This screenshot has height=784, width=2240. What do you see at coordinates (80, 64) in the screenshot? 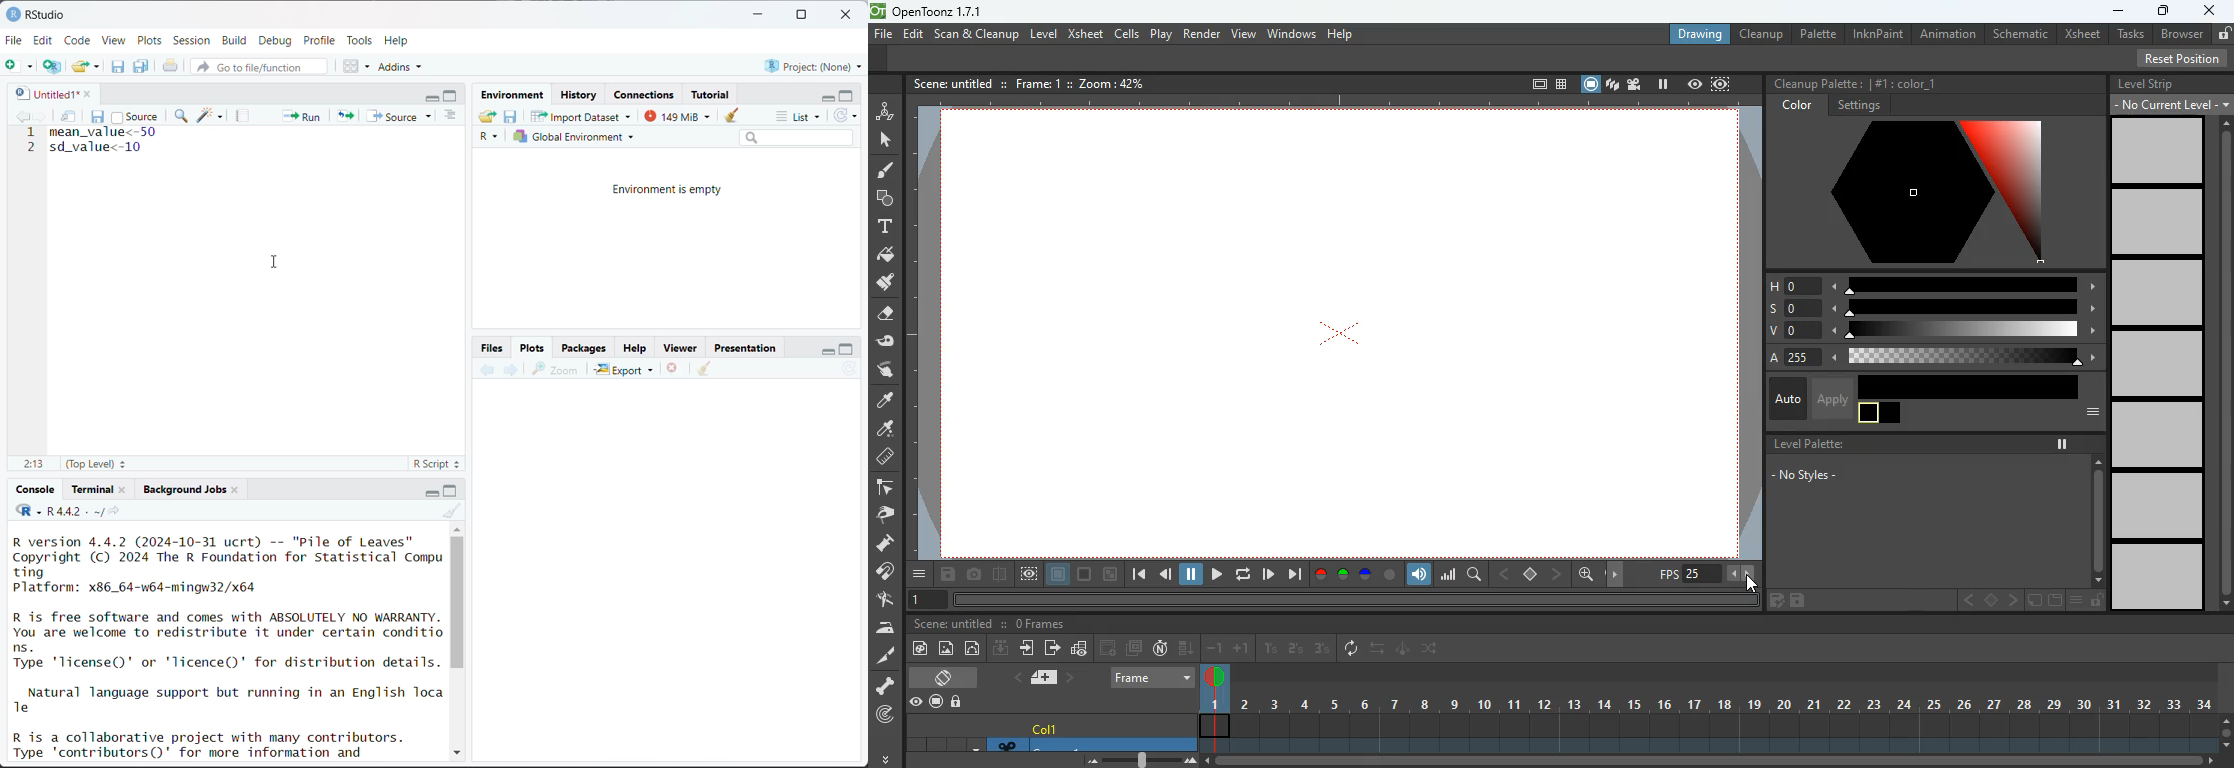
I see `open an existing file` at bounding box center [80, 64].